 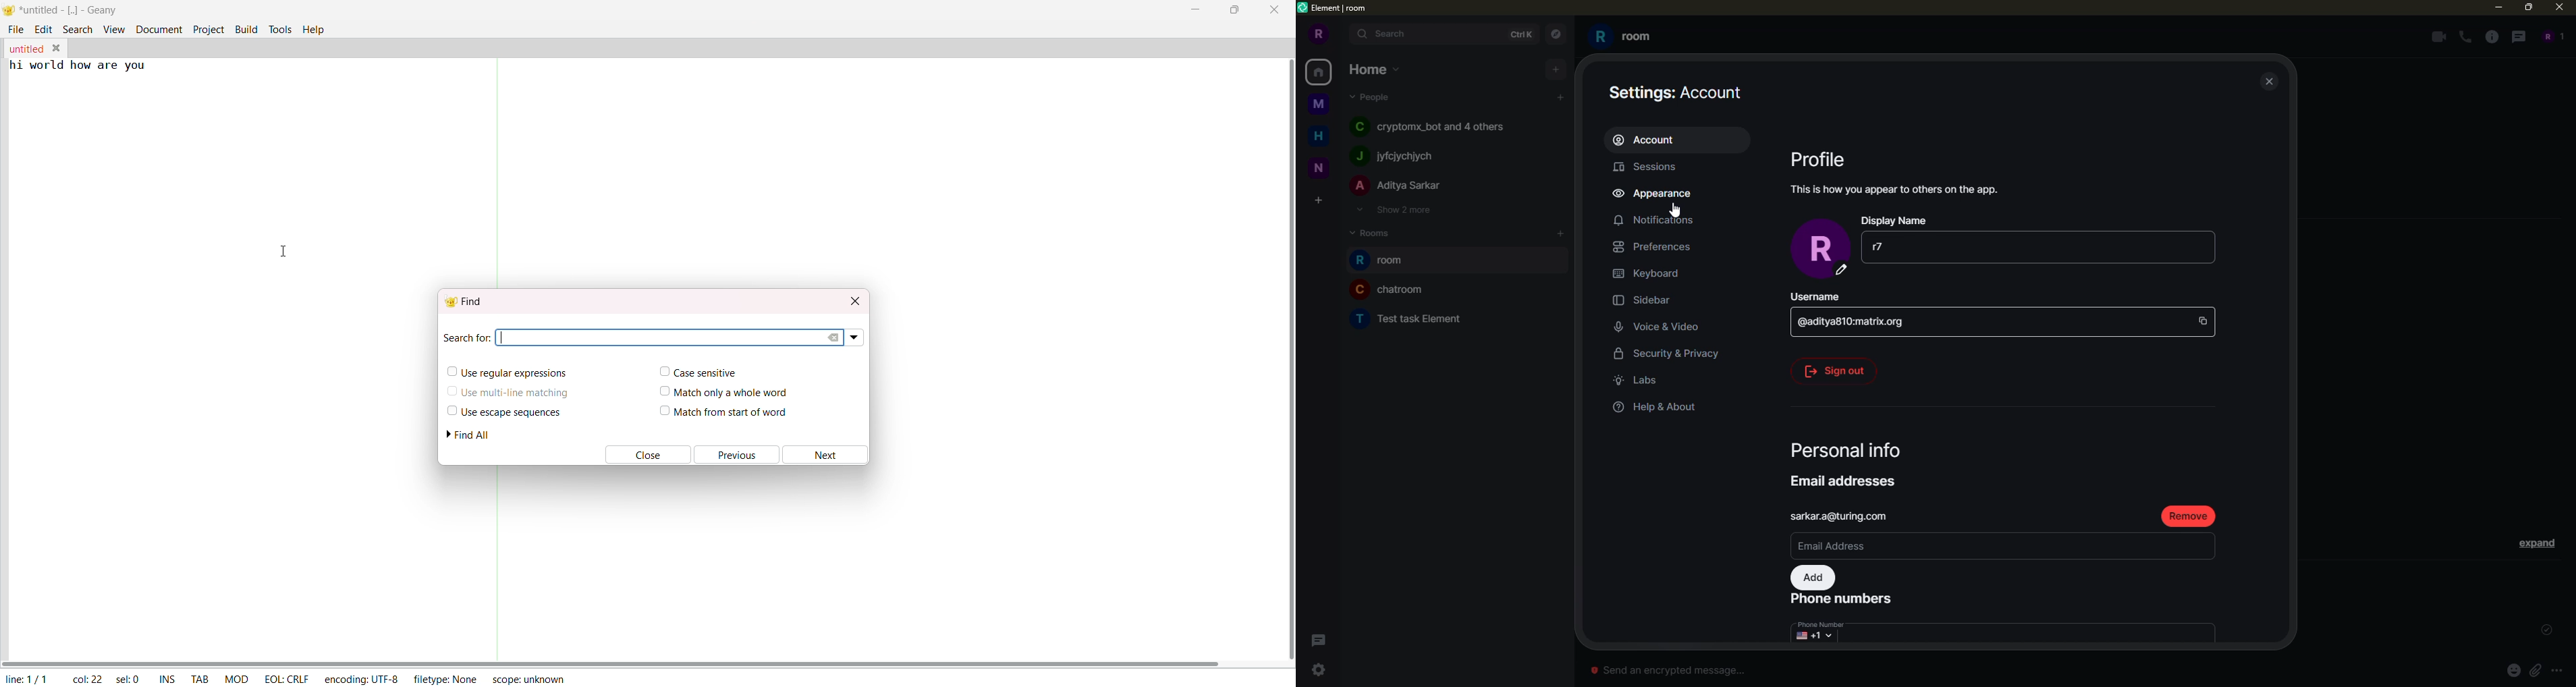 I want to click on number, so click(x=1827, y=630).